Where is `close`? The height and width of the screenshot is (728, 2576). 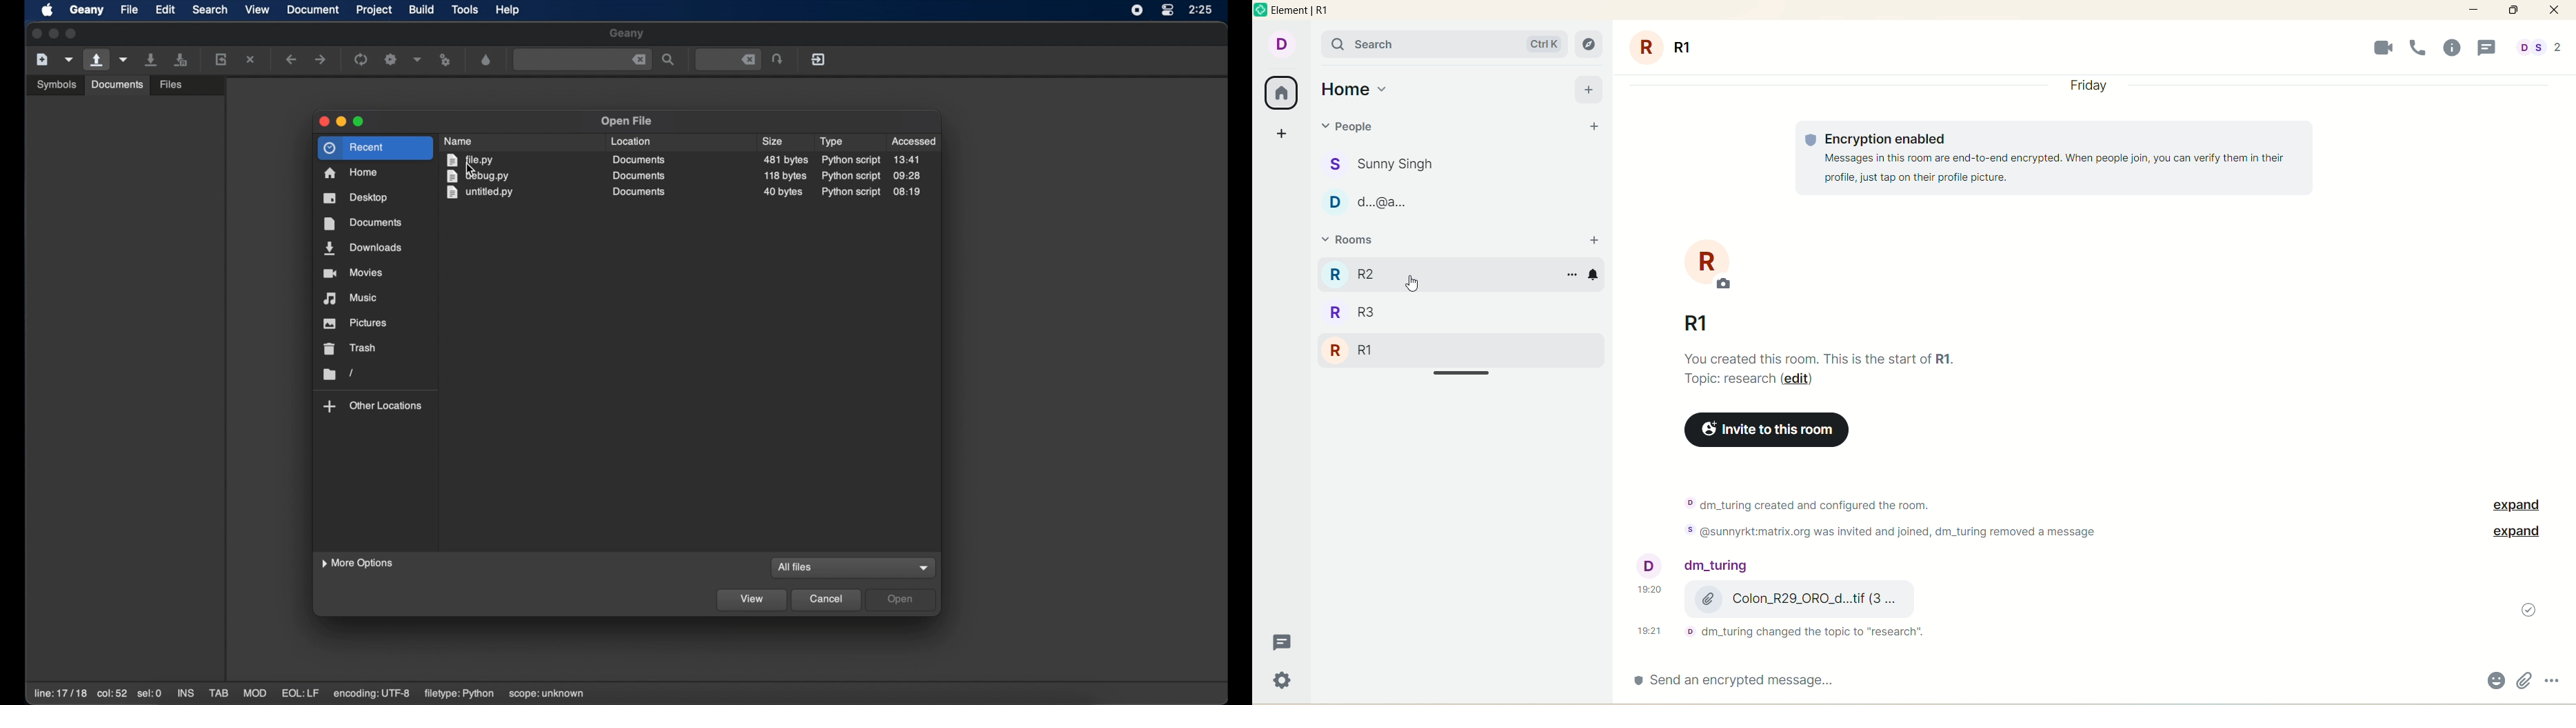 close is located at coordinates (2554, 10).